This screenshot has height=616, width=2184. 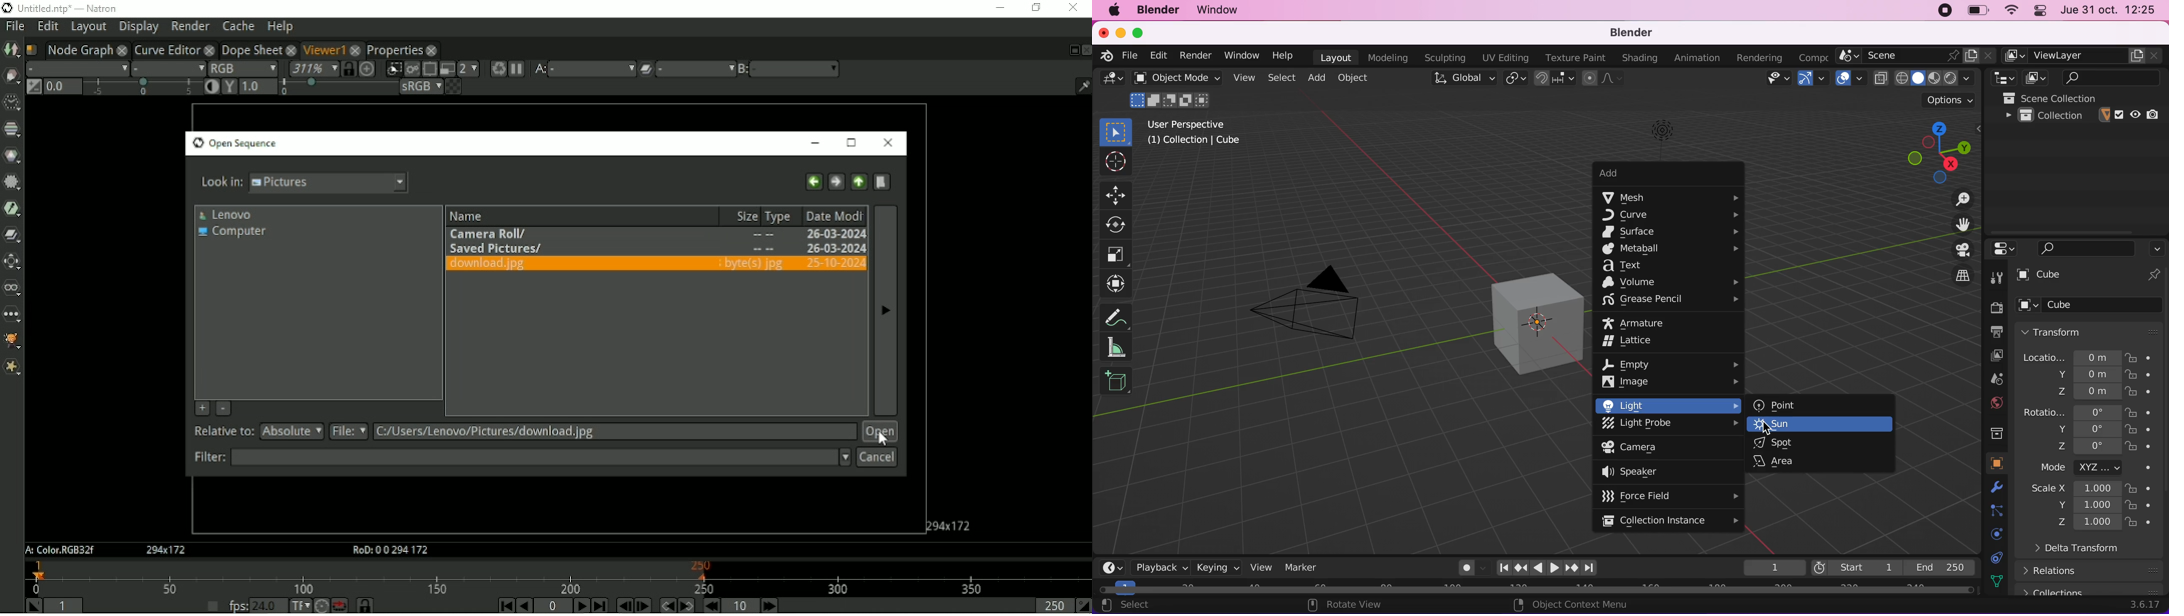 What do you see at coordinates (1775, 404) in the screenshot?
I see `point` at bounding box center [1775, 404].